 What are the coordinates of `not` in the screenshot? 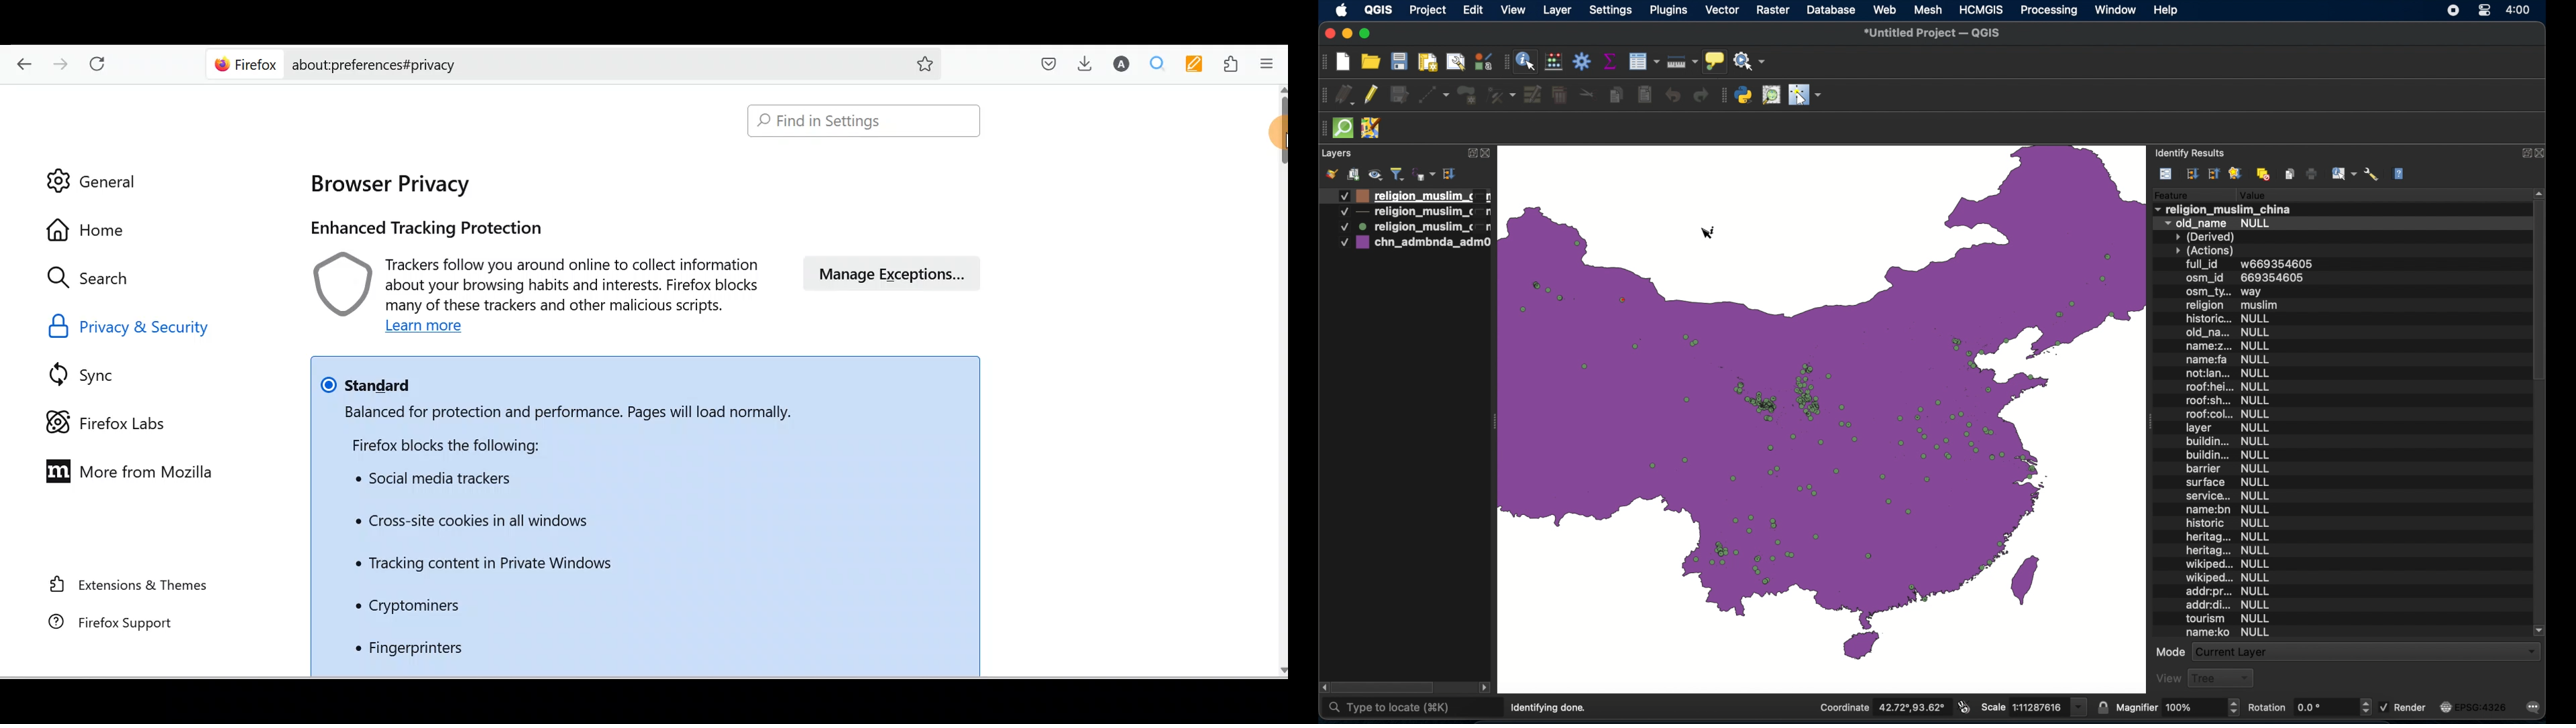 It's located at (2225, 372).